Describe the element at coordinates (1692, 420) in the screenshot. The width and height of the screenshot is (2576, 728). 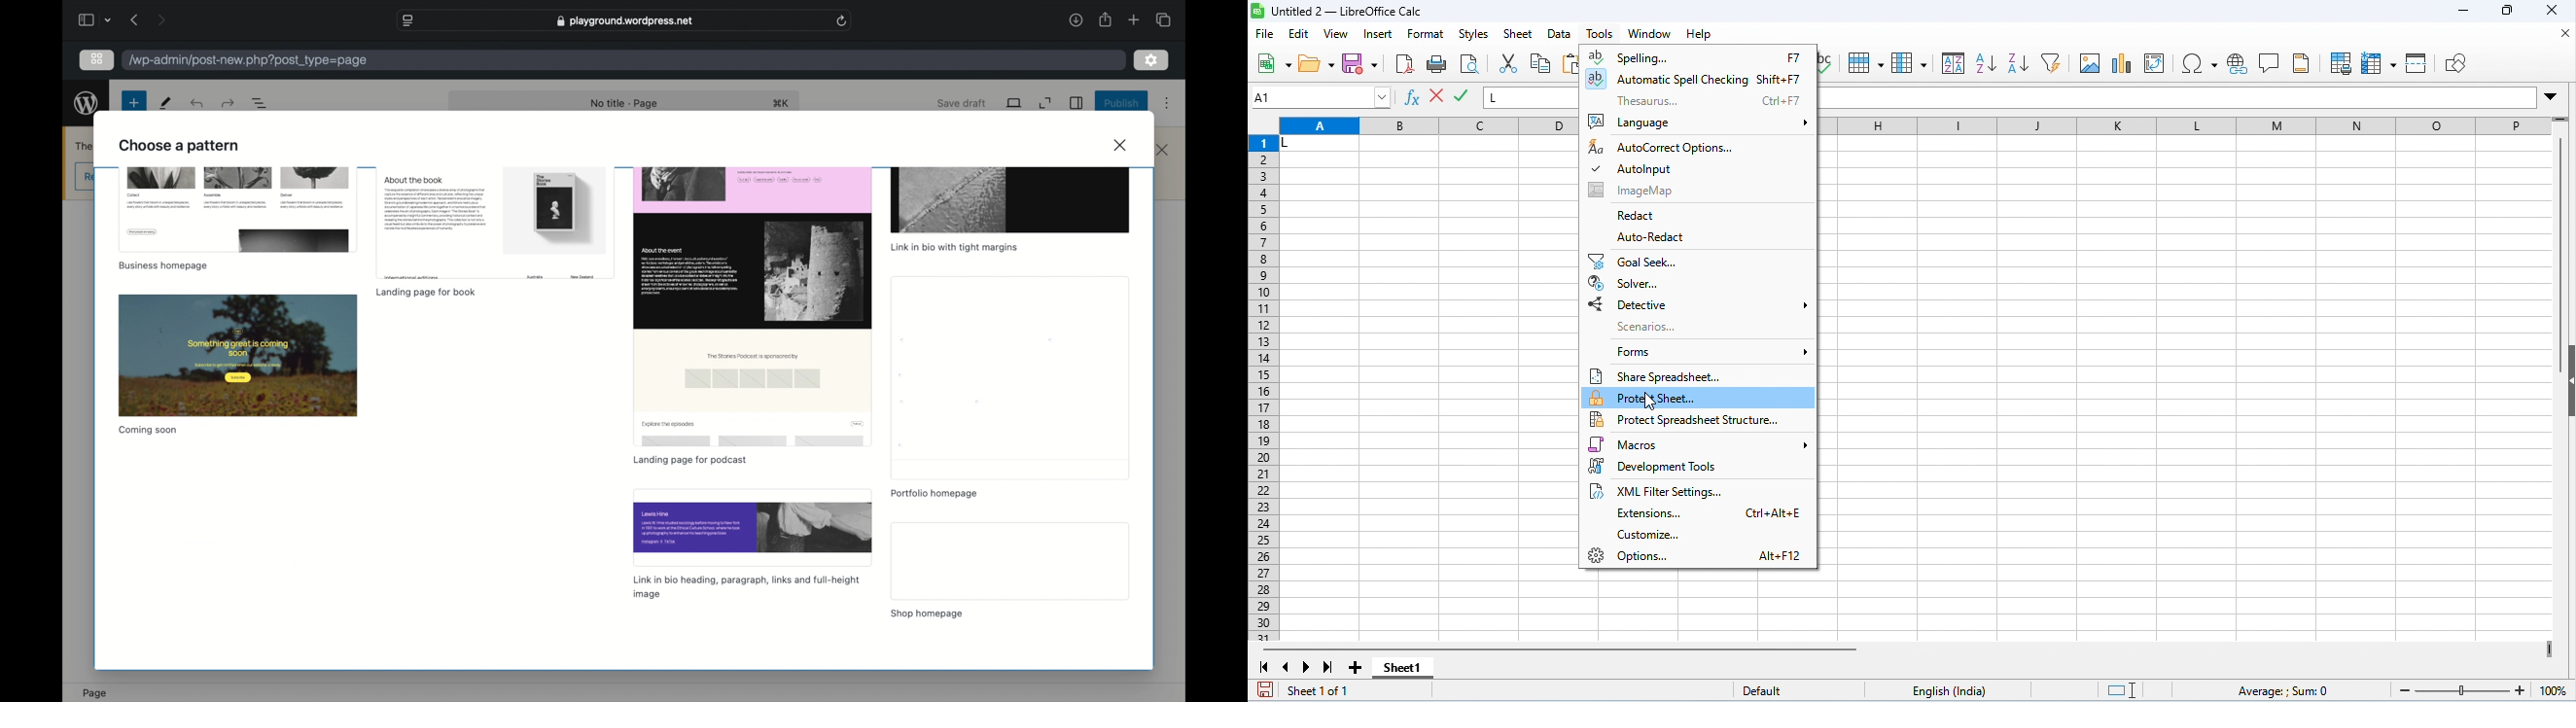
I see `protect spreadsheet structure` at that location.